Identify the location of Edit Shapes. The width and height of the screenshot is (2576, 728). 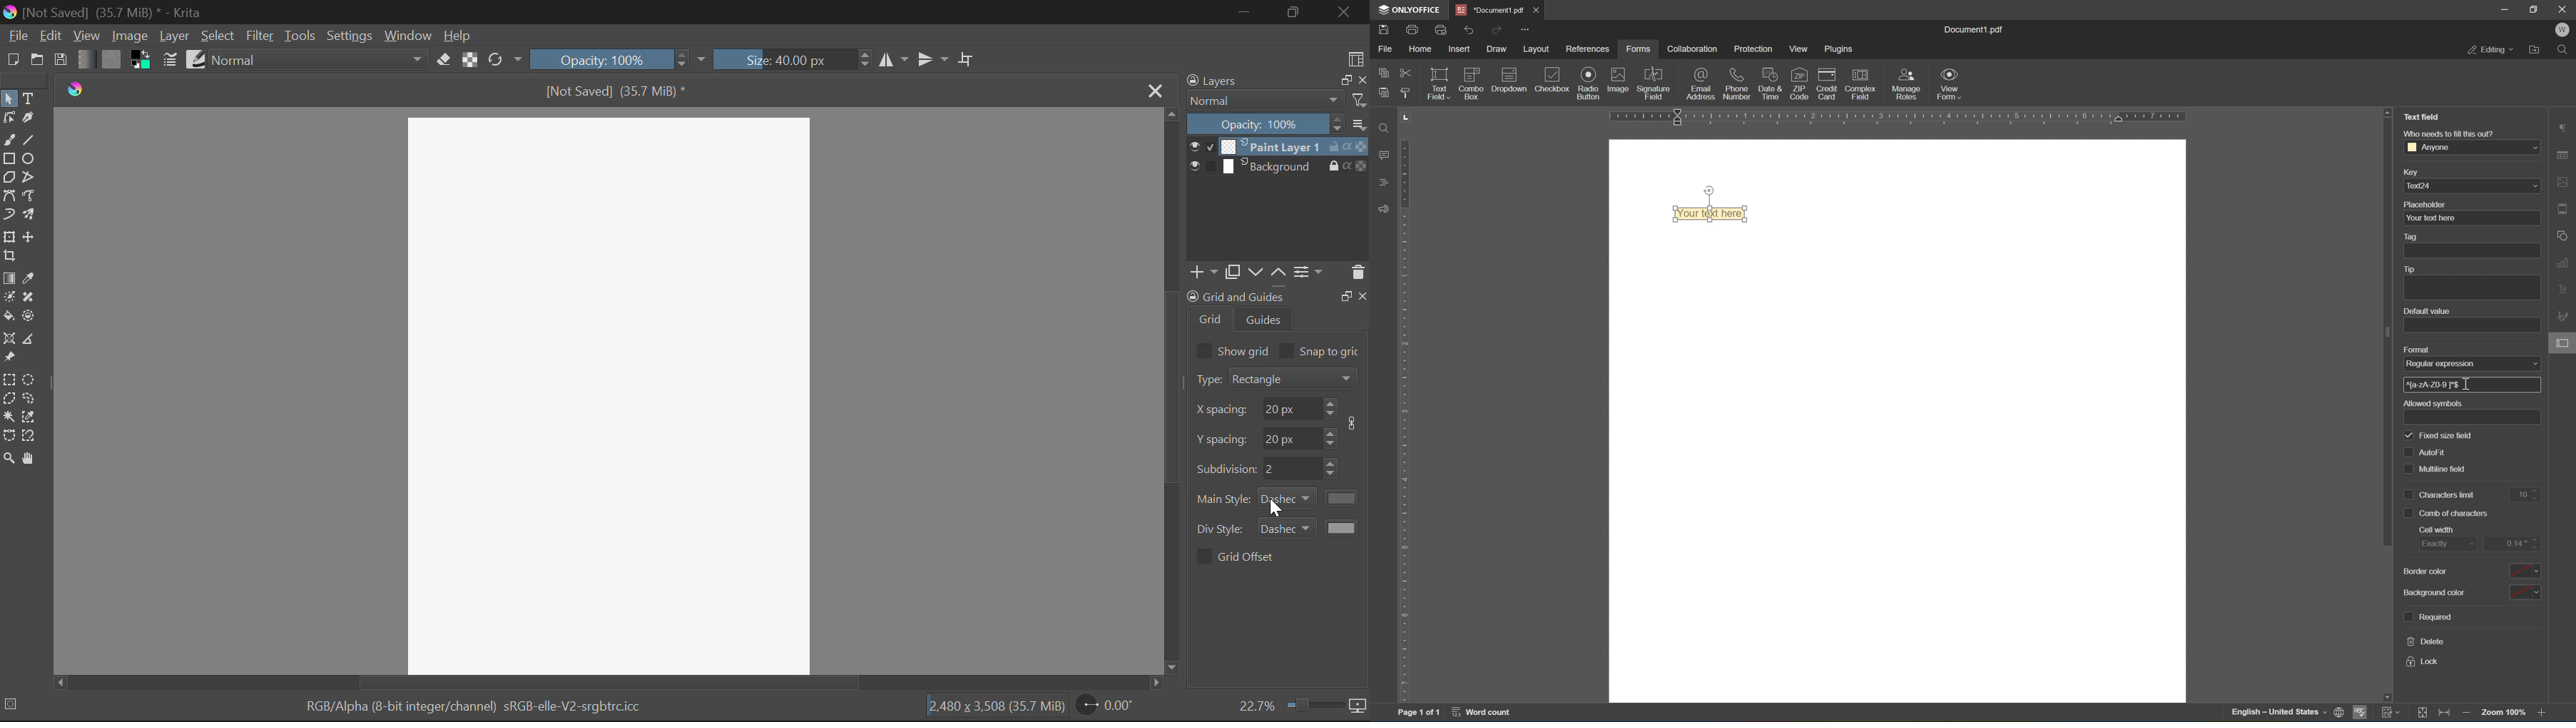
(9, 119).